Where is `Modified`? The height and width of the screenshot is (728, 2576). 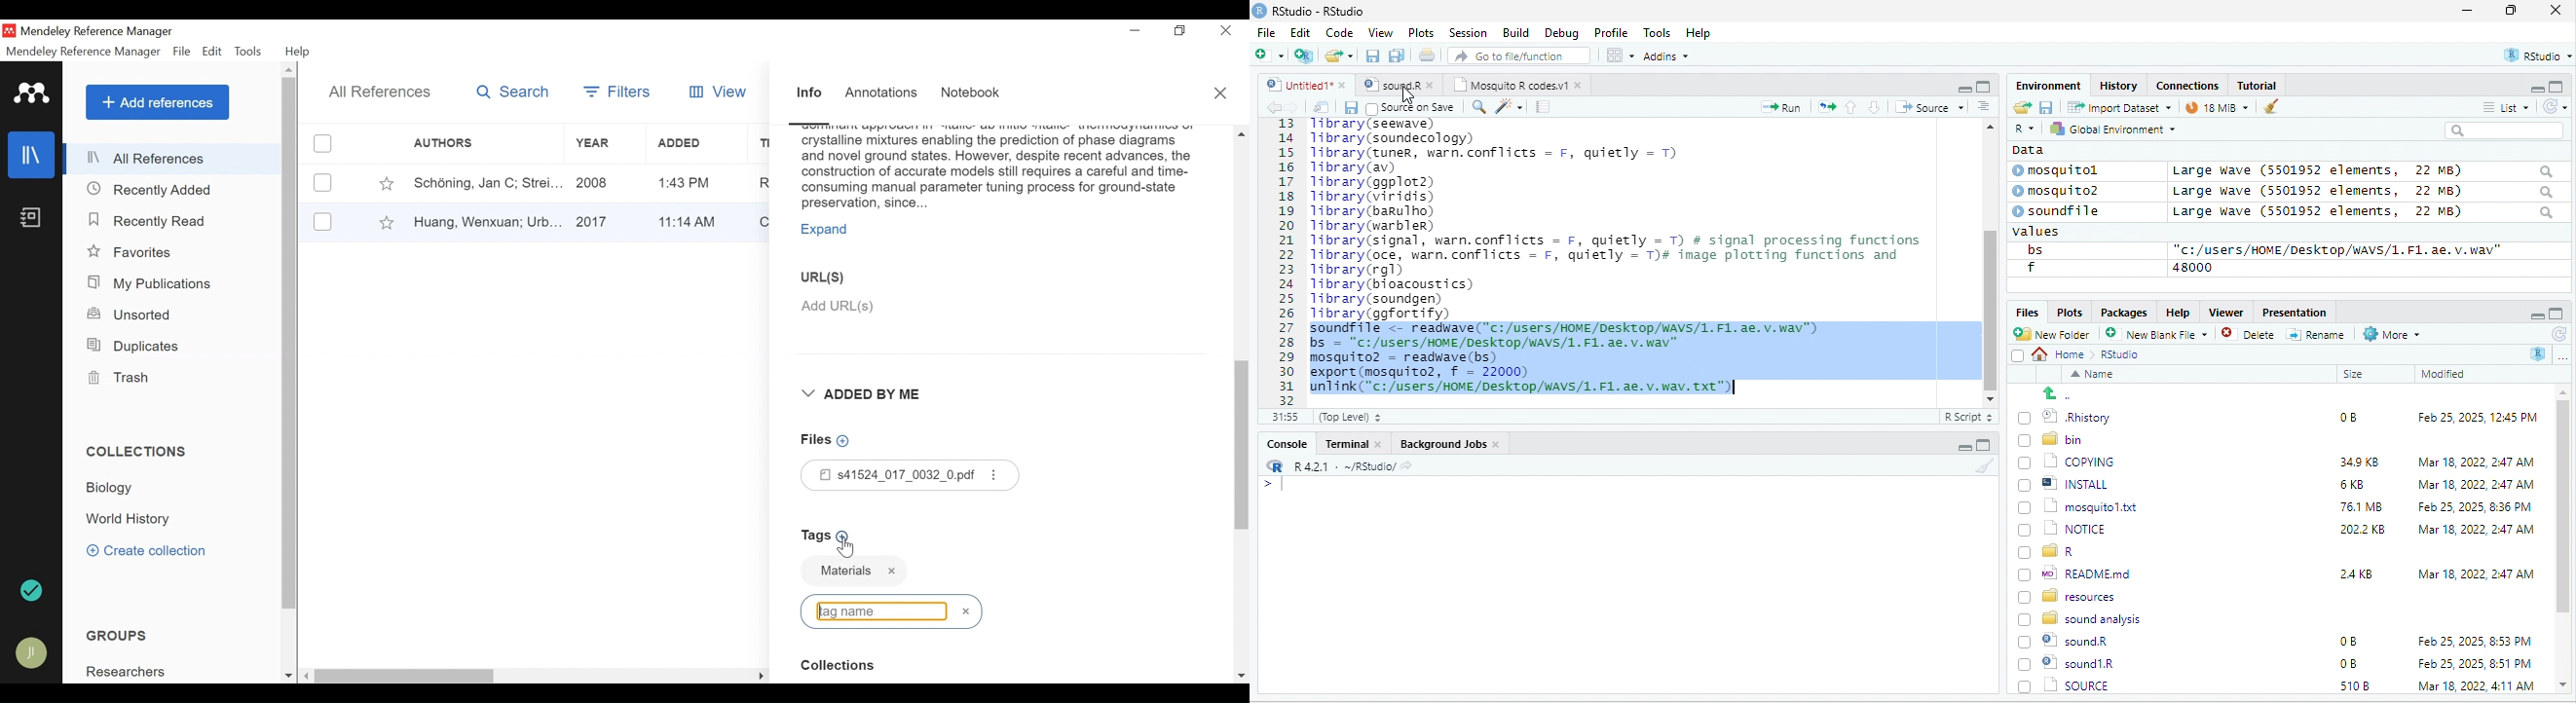
Modified is located at coordinates (2445, 374).